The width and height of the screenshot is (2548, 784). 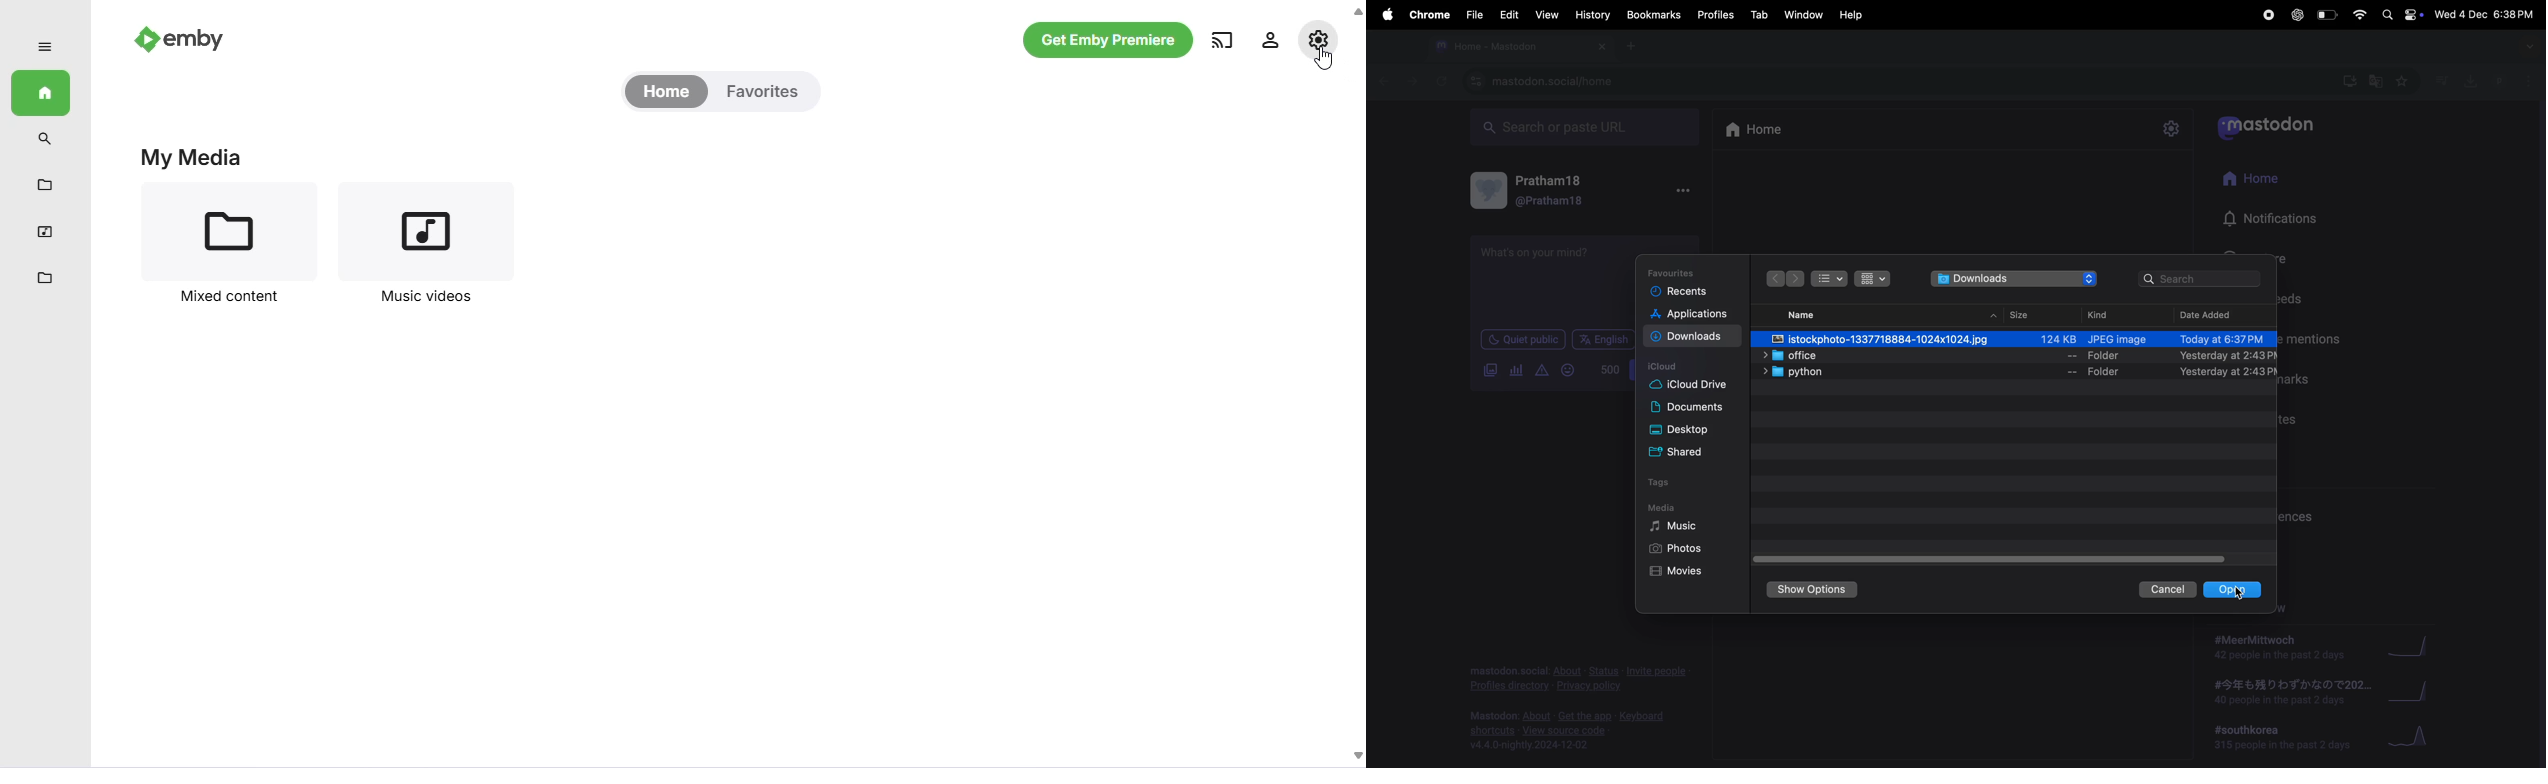 What do you see at coordinates (2015, 338) in the screenshot?
I see `photo` at bounding box center [2015, 338].